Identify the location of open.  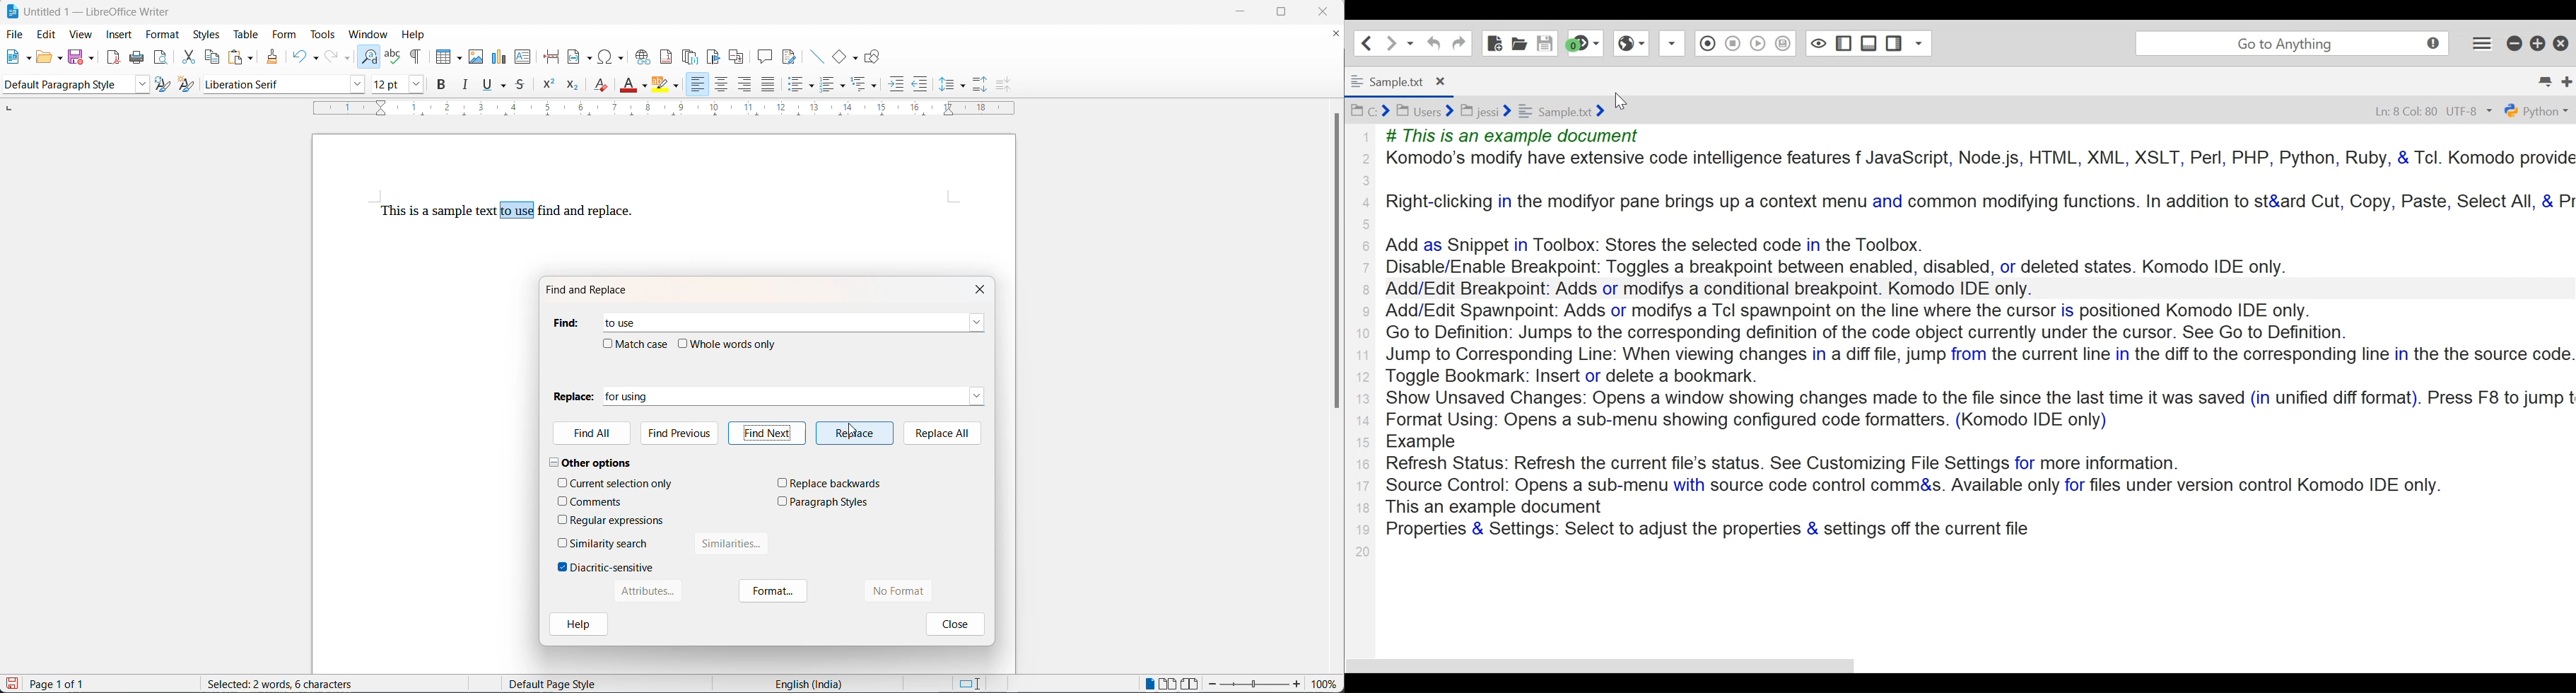
(44, 59).